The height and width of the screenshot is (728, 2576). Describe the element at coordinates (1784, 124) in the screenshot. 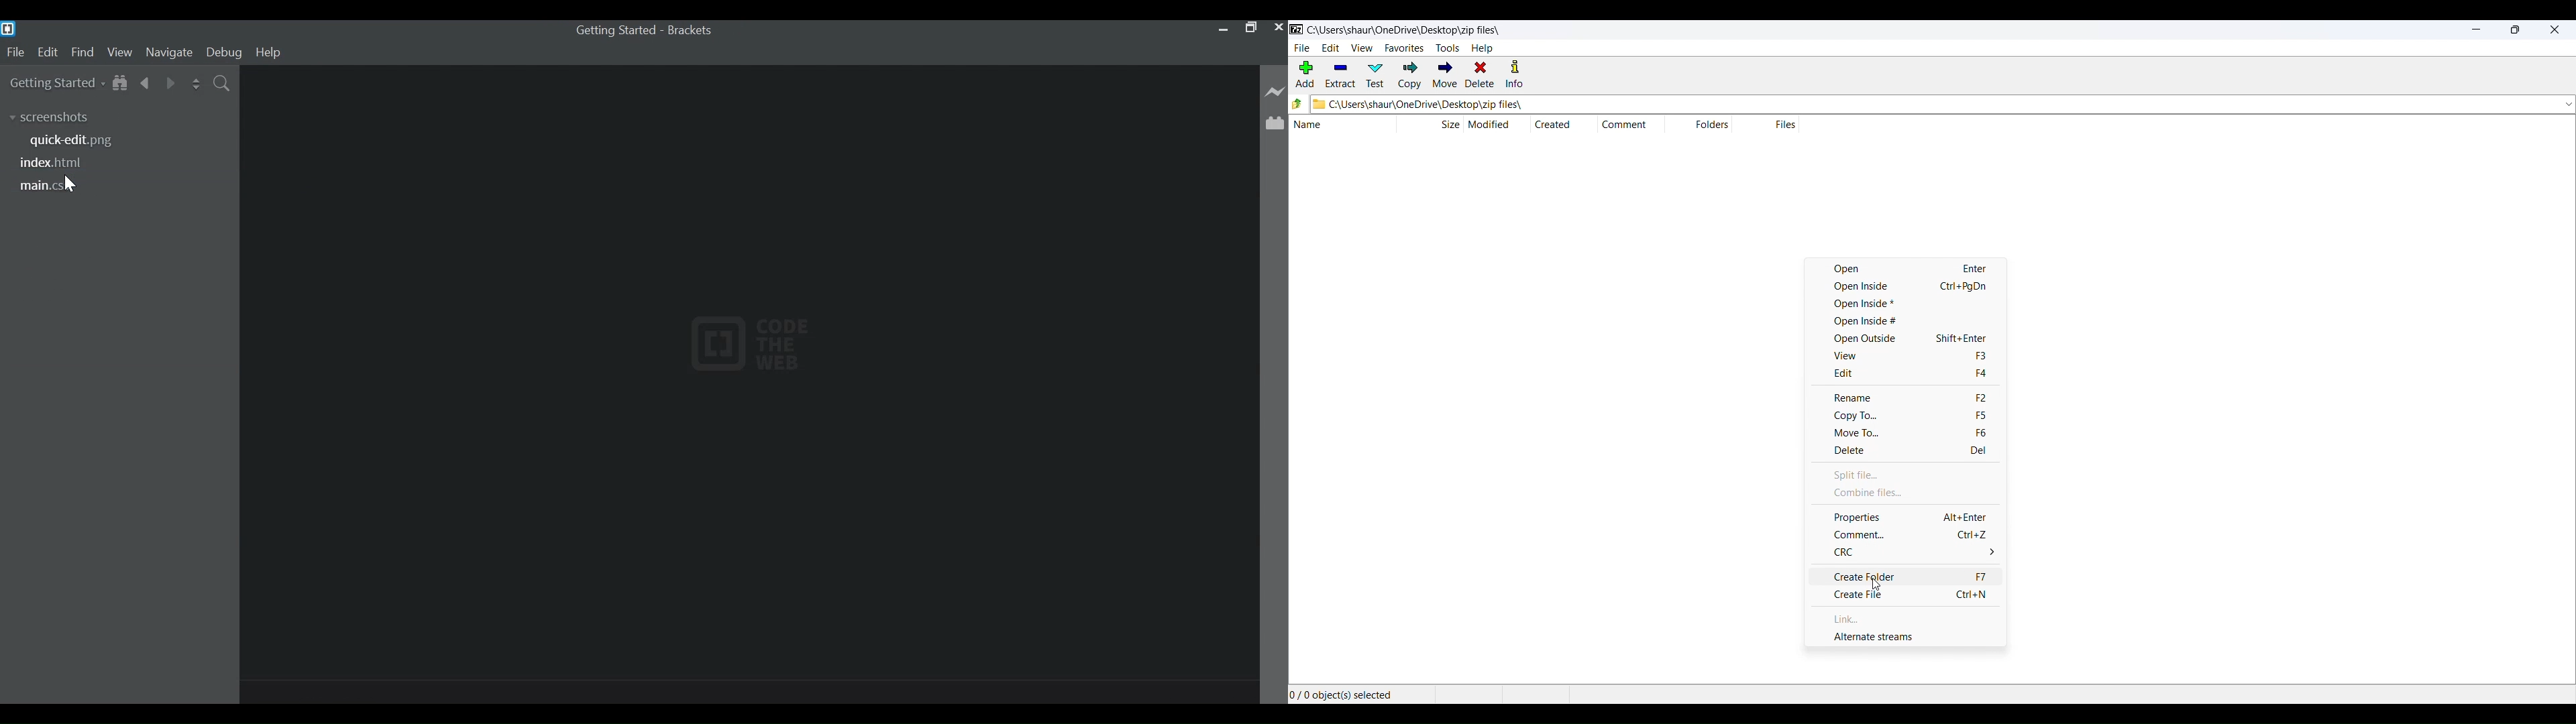

I see `FILES` at that location.